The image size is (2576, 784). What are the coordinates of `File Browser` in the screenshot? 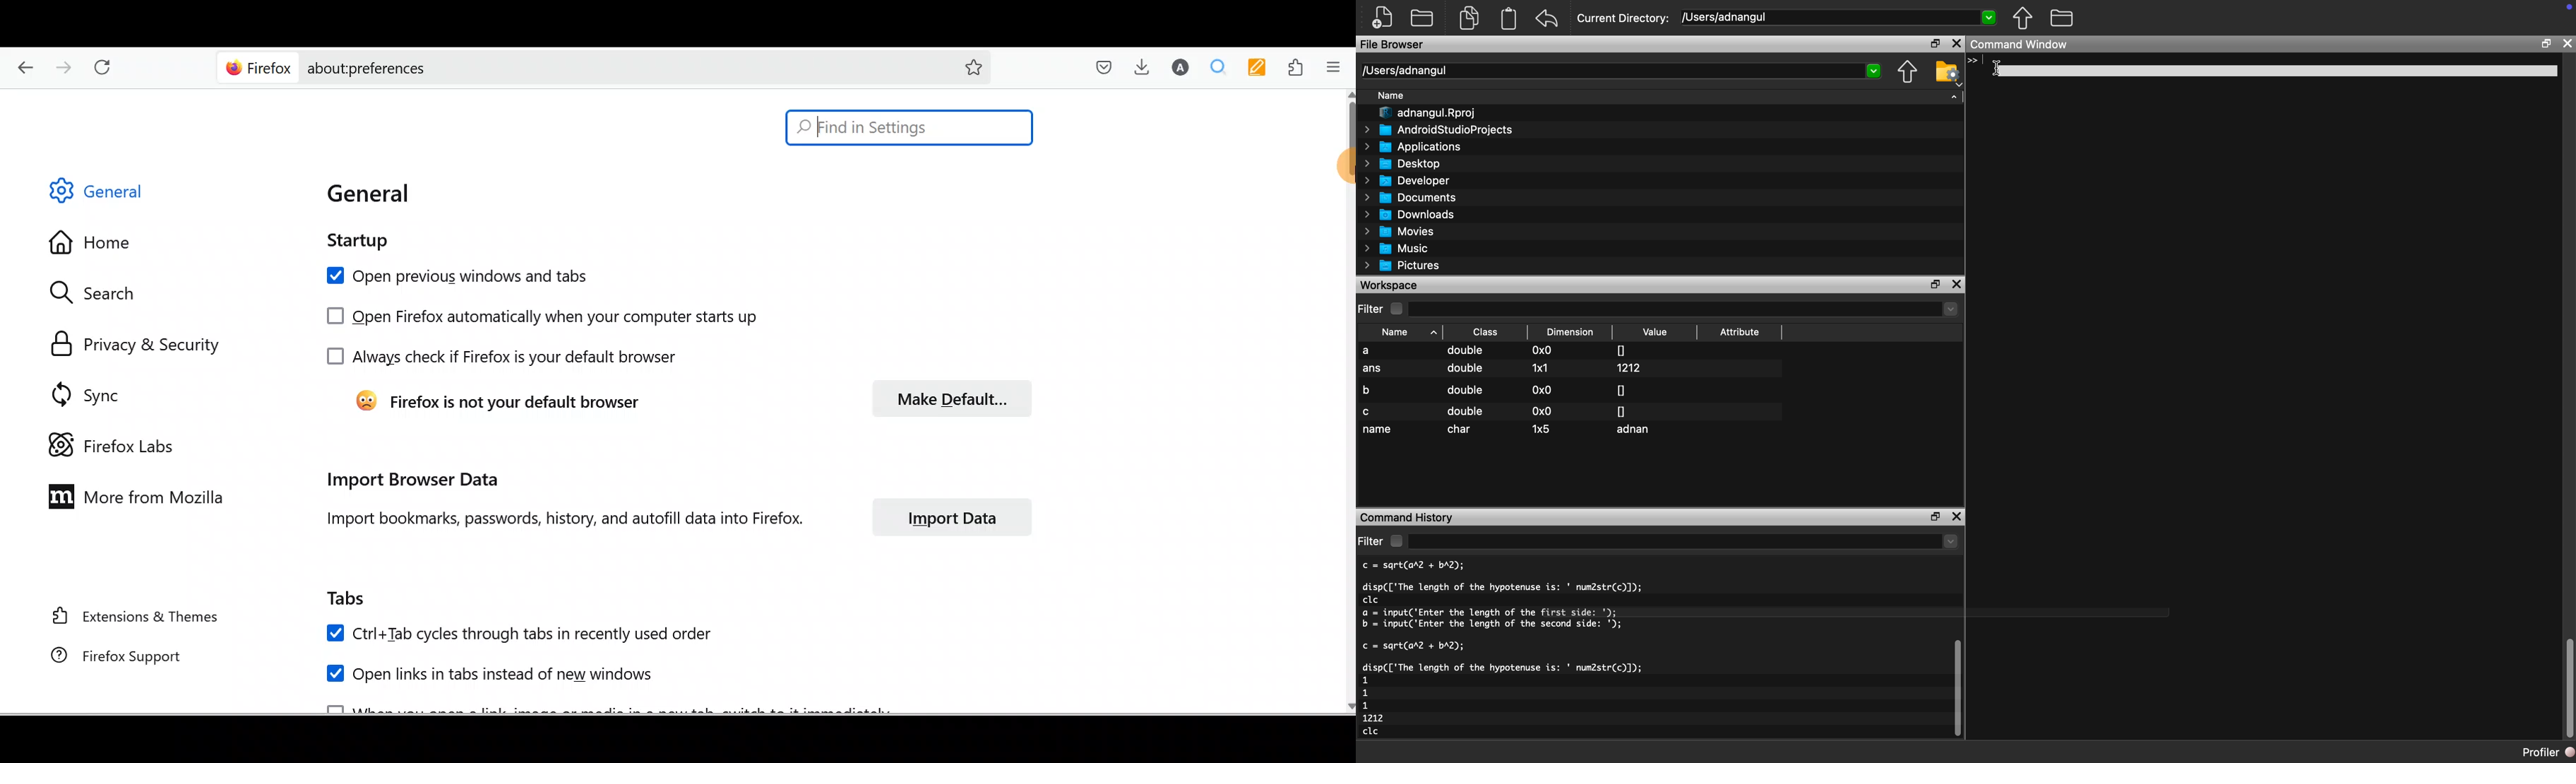 It's located at (1393, 46).